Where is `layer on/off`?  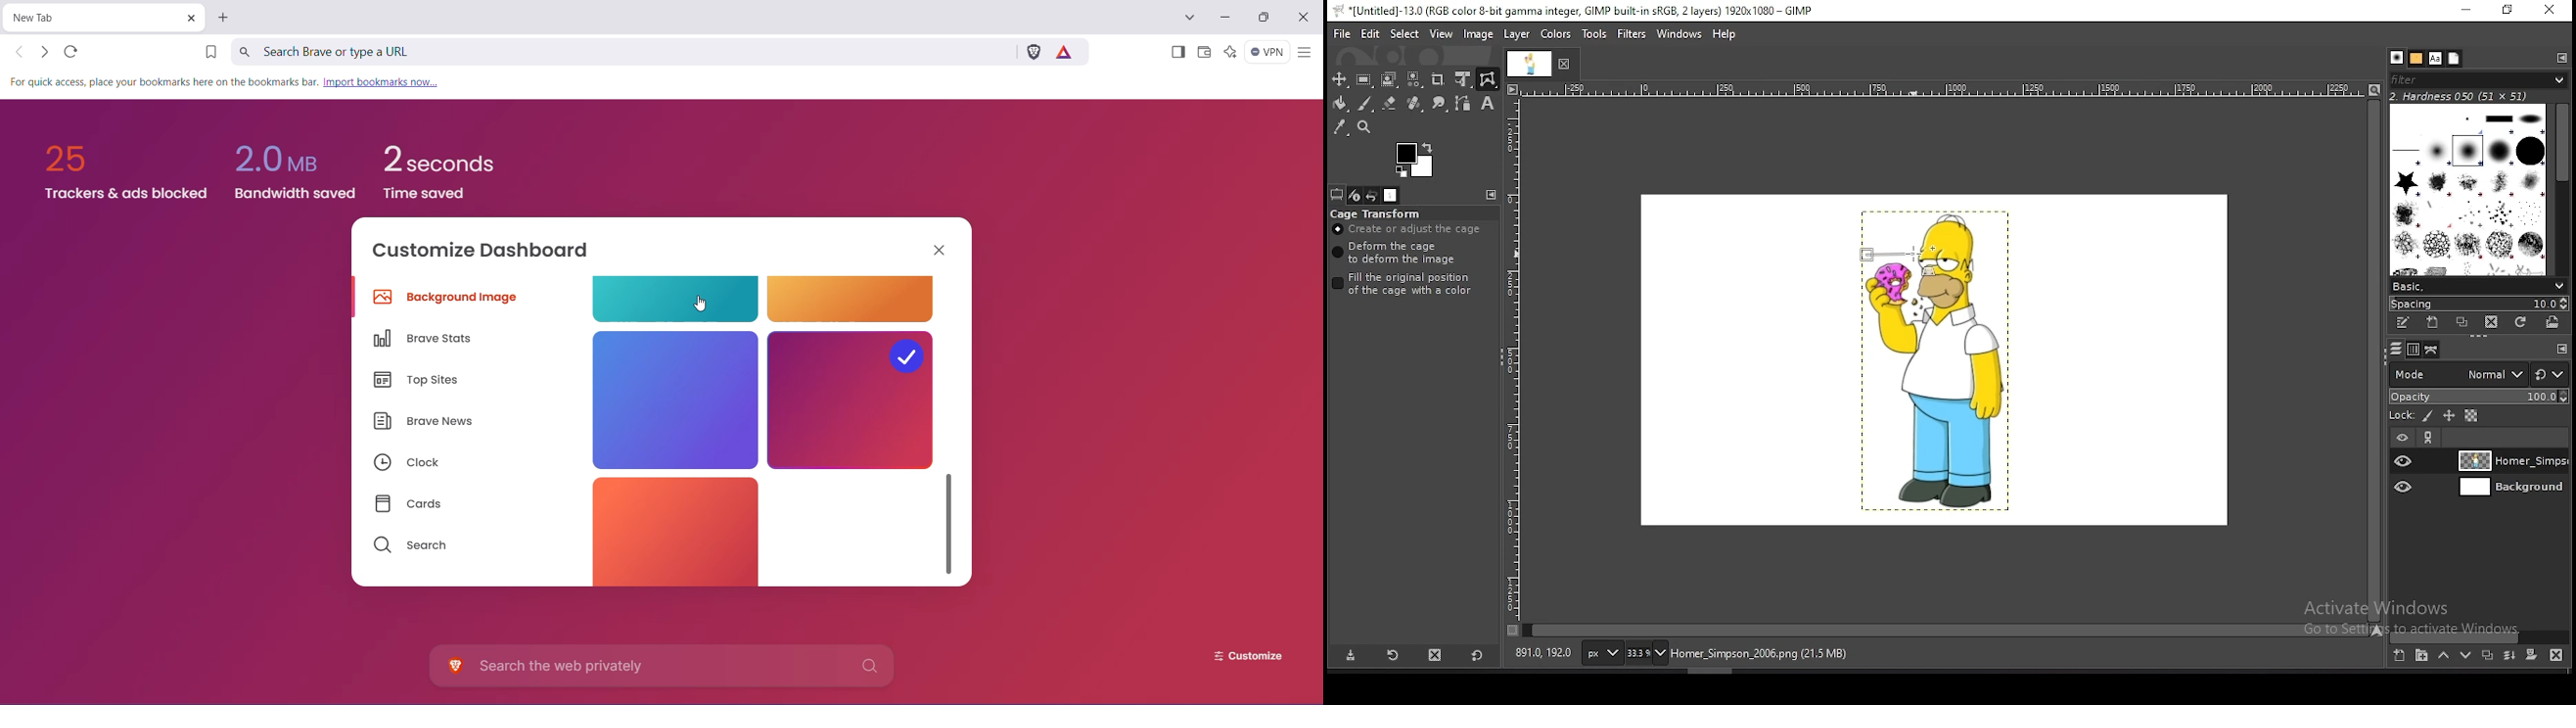 layer on/off is located at coordinates (2402, 437).